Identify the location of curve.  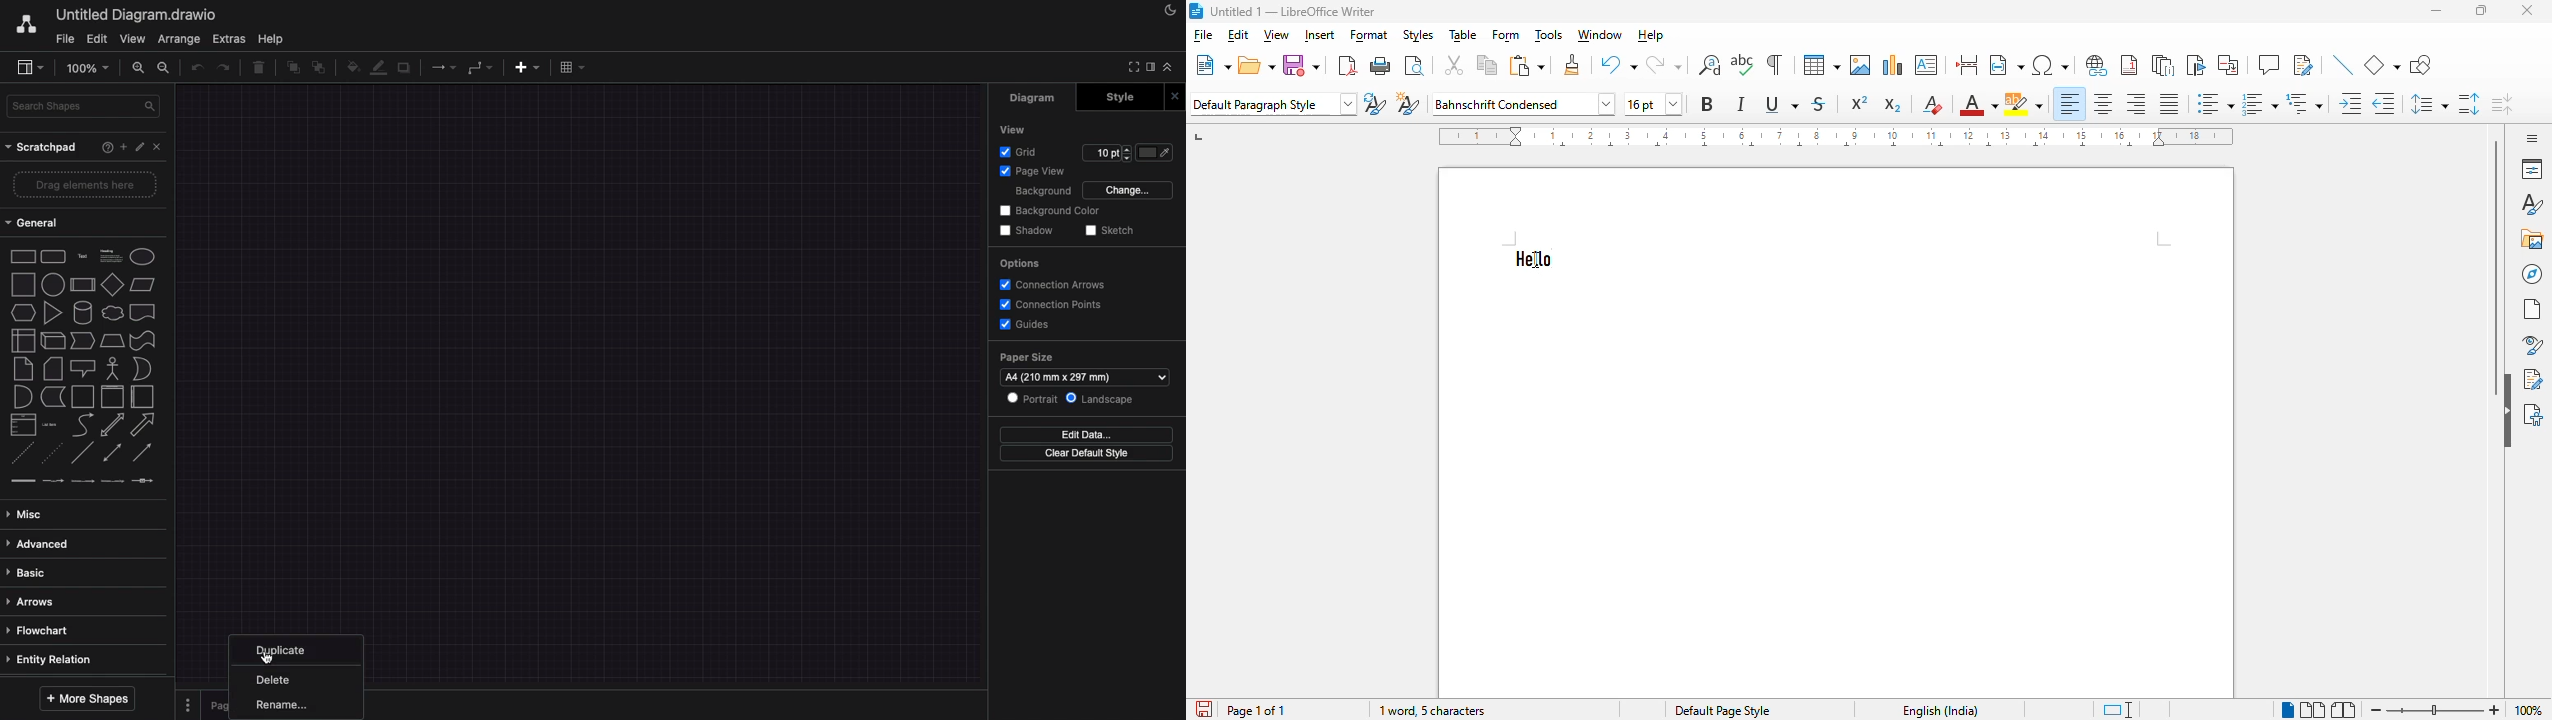
(82, 425).